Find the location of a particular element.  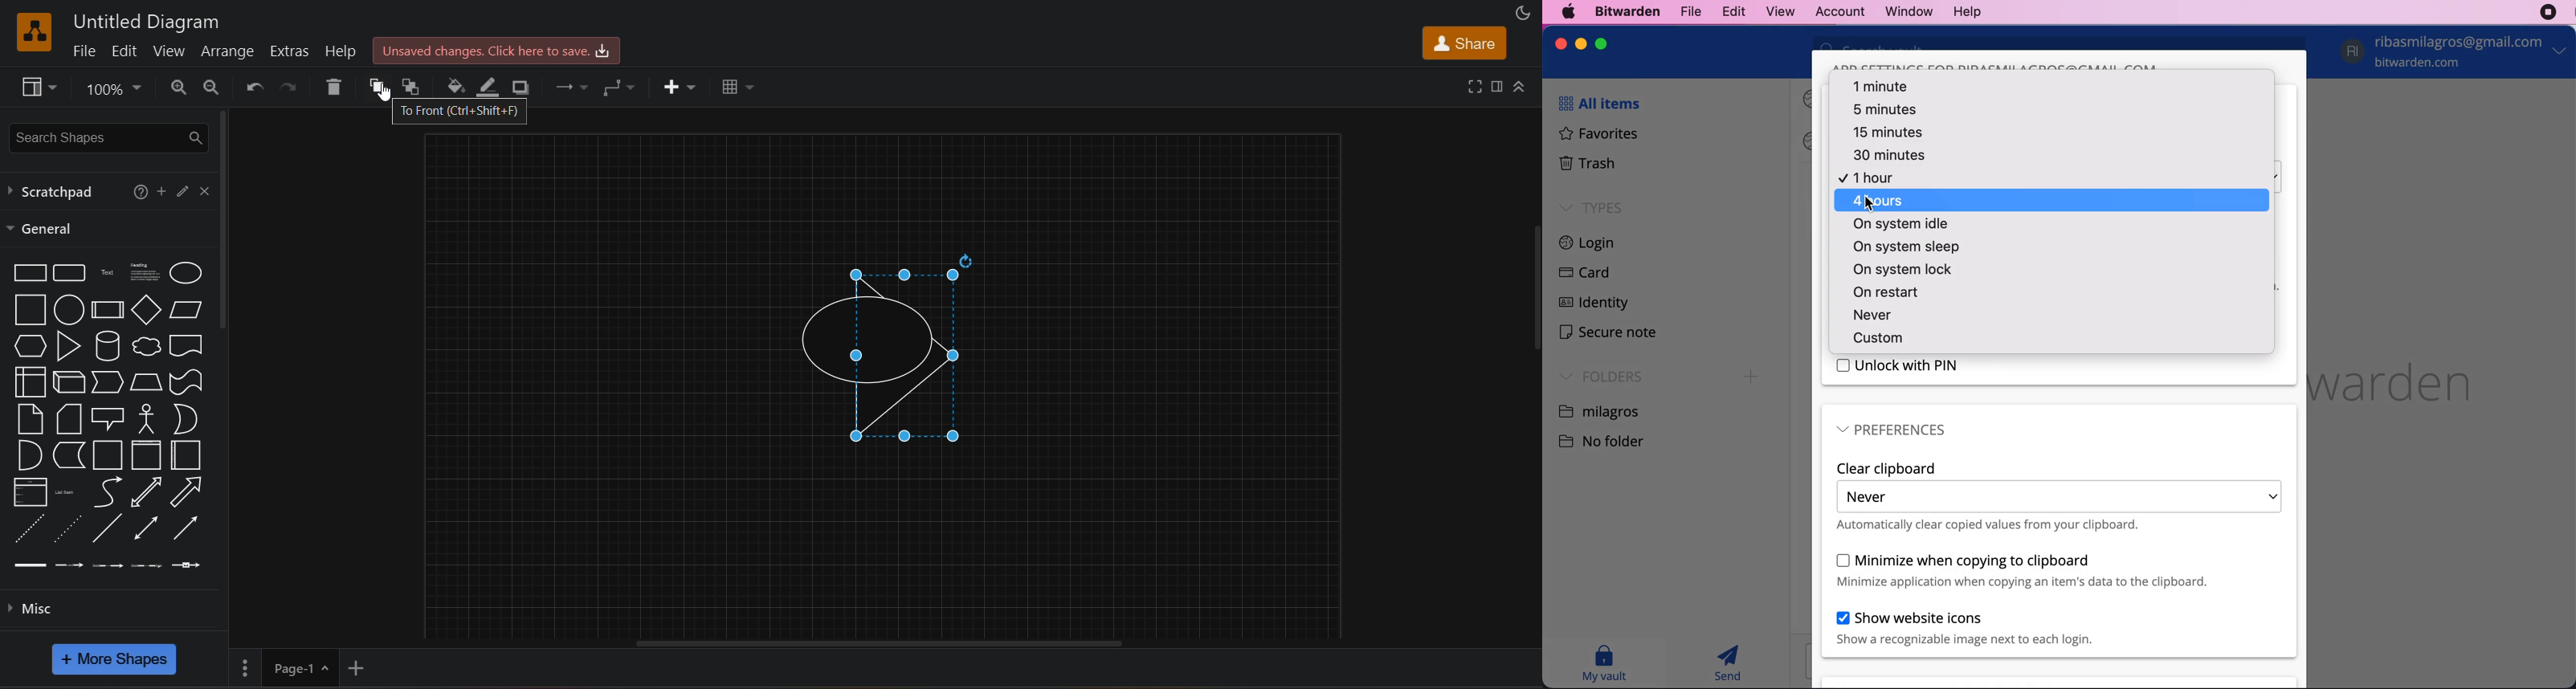

custom is located at coordinates (1875, 338).